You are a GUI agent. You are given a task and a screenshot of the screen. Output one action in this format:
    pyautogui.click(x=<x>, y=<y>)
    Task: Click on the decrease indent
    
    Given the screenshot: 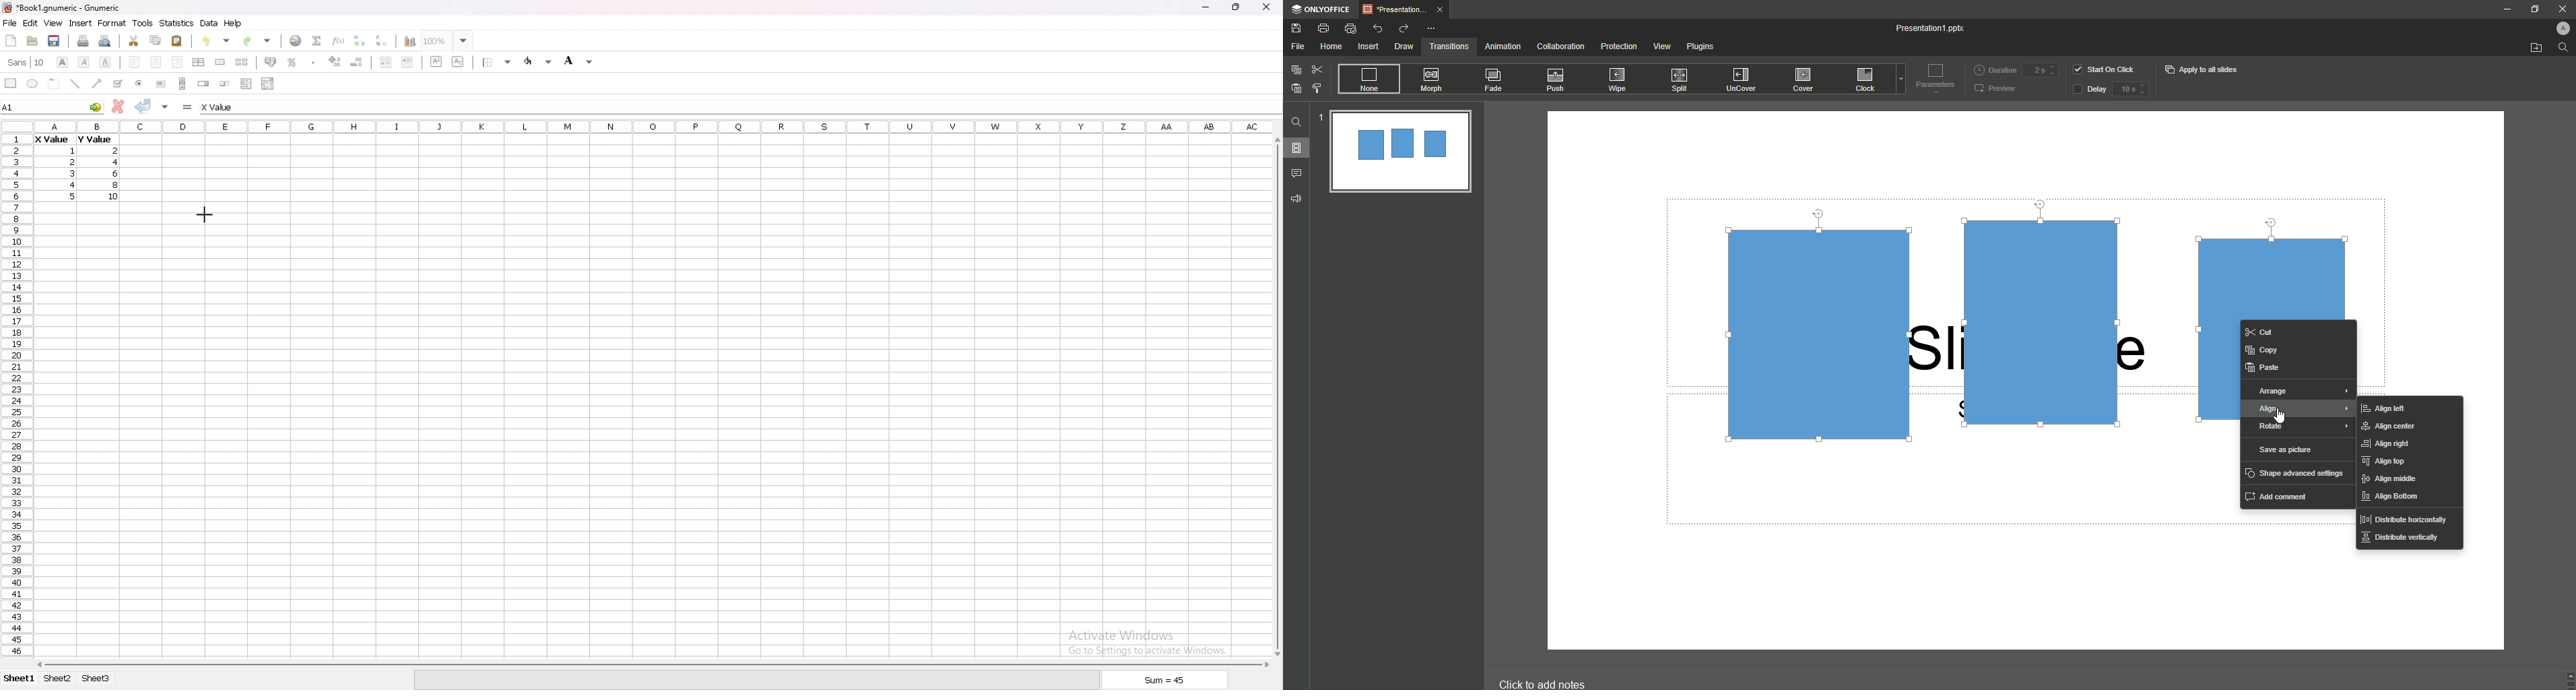 What is the action you would take?
    pyautogui.click(x=386, y=62)
    